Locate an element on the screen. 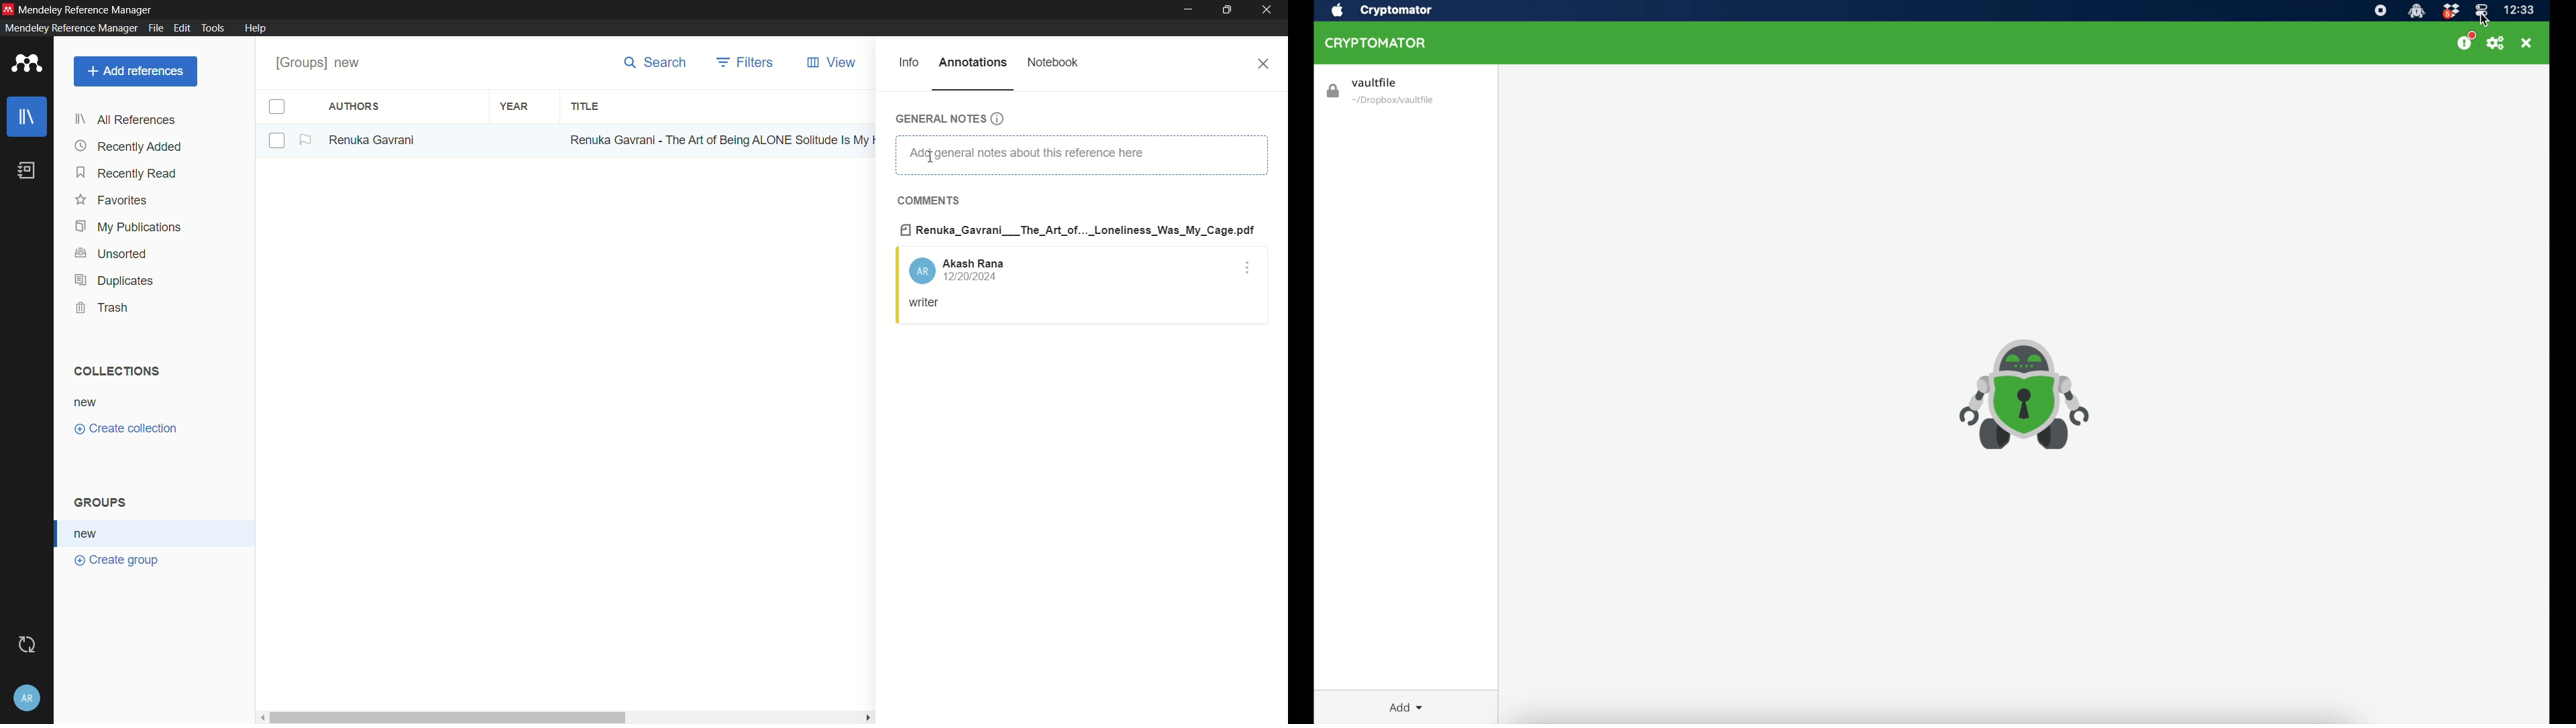 Image resolution: width=2576 pixels, height=728 pixels. unsorted is located at coordinates (113, 253).